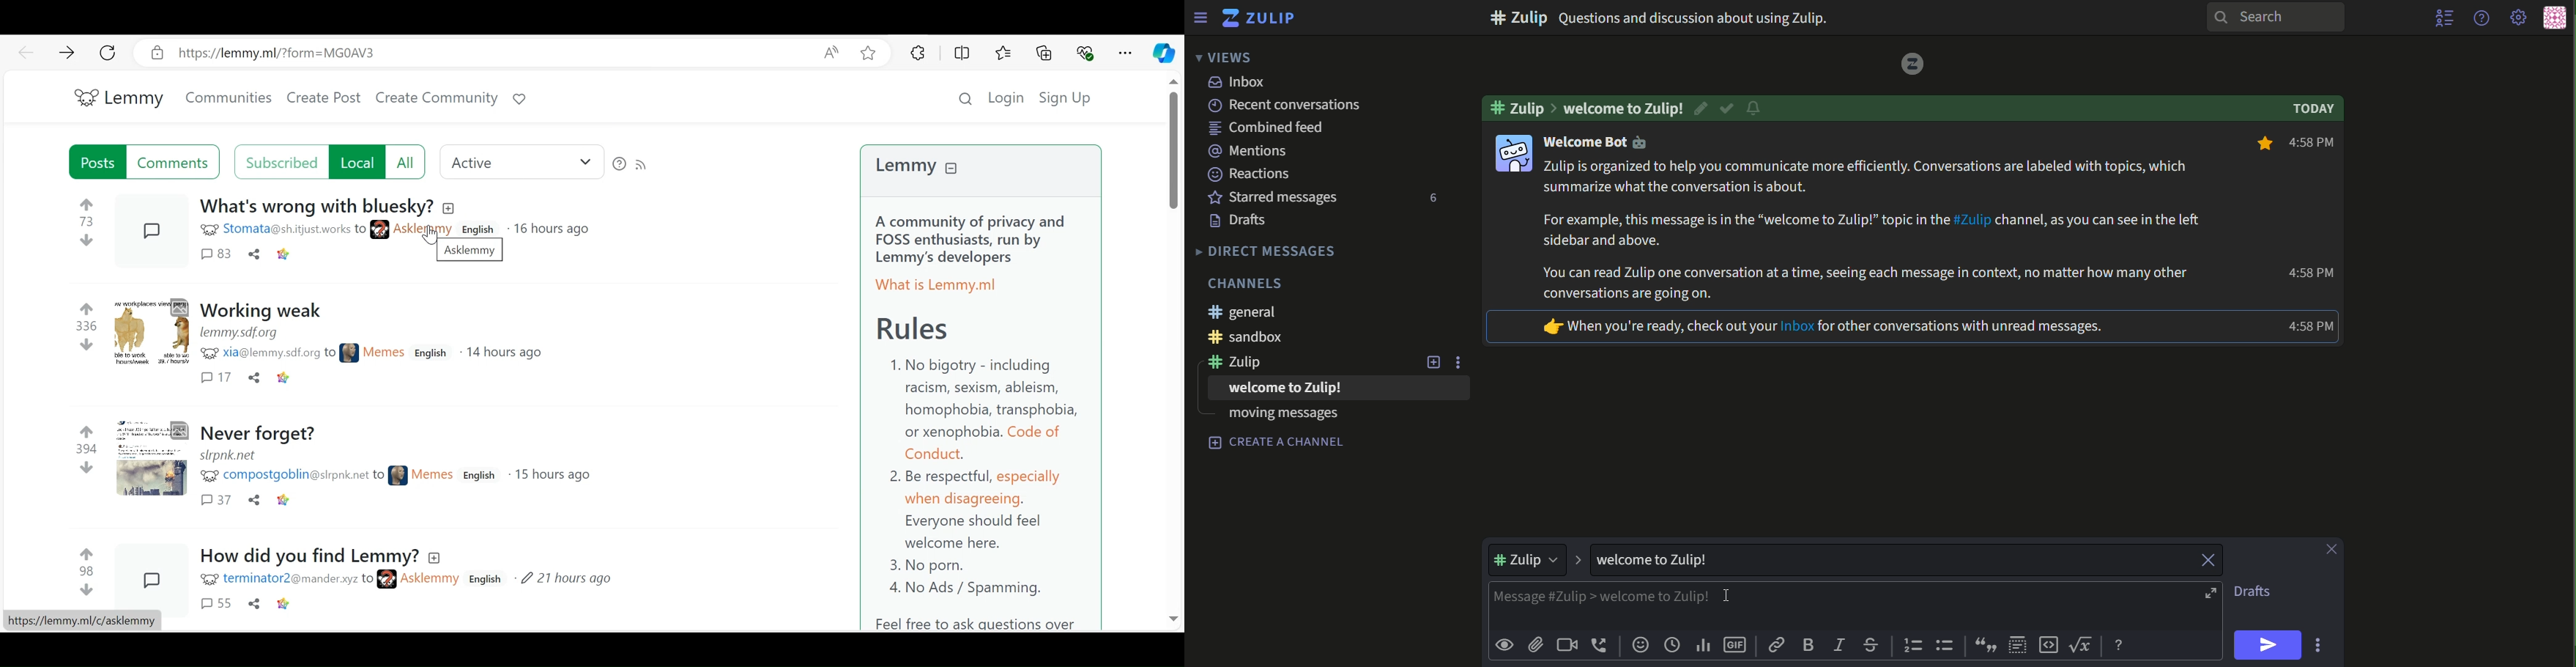 The width and height of the screenshot is (2576, 672). I want to click on , so click(154, 229).